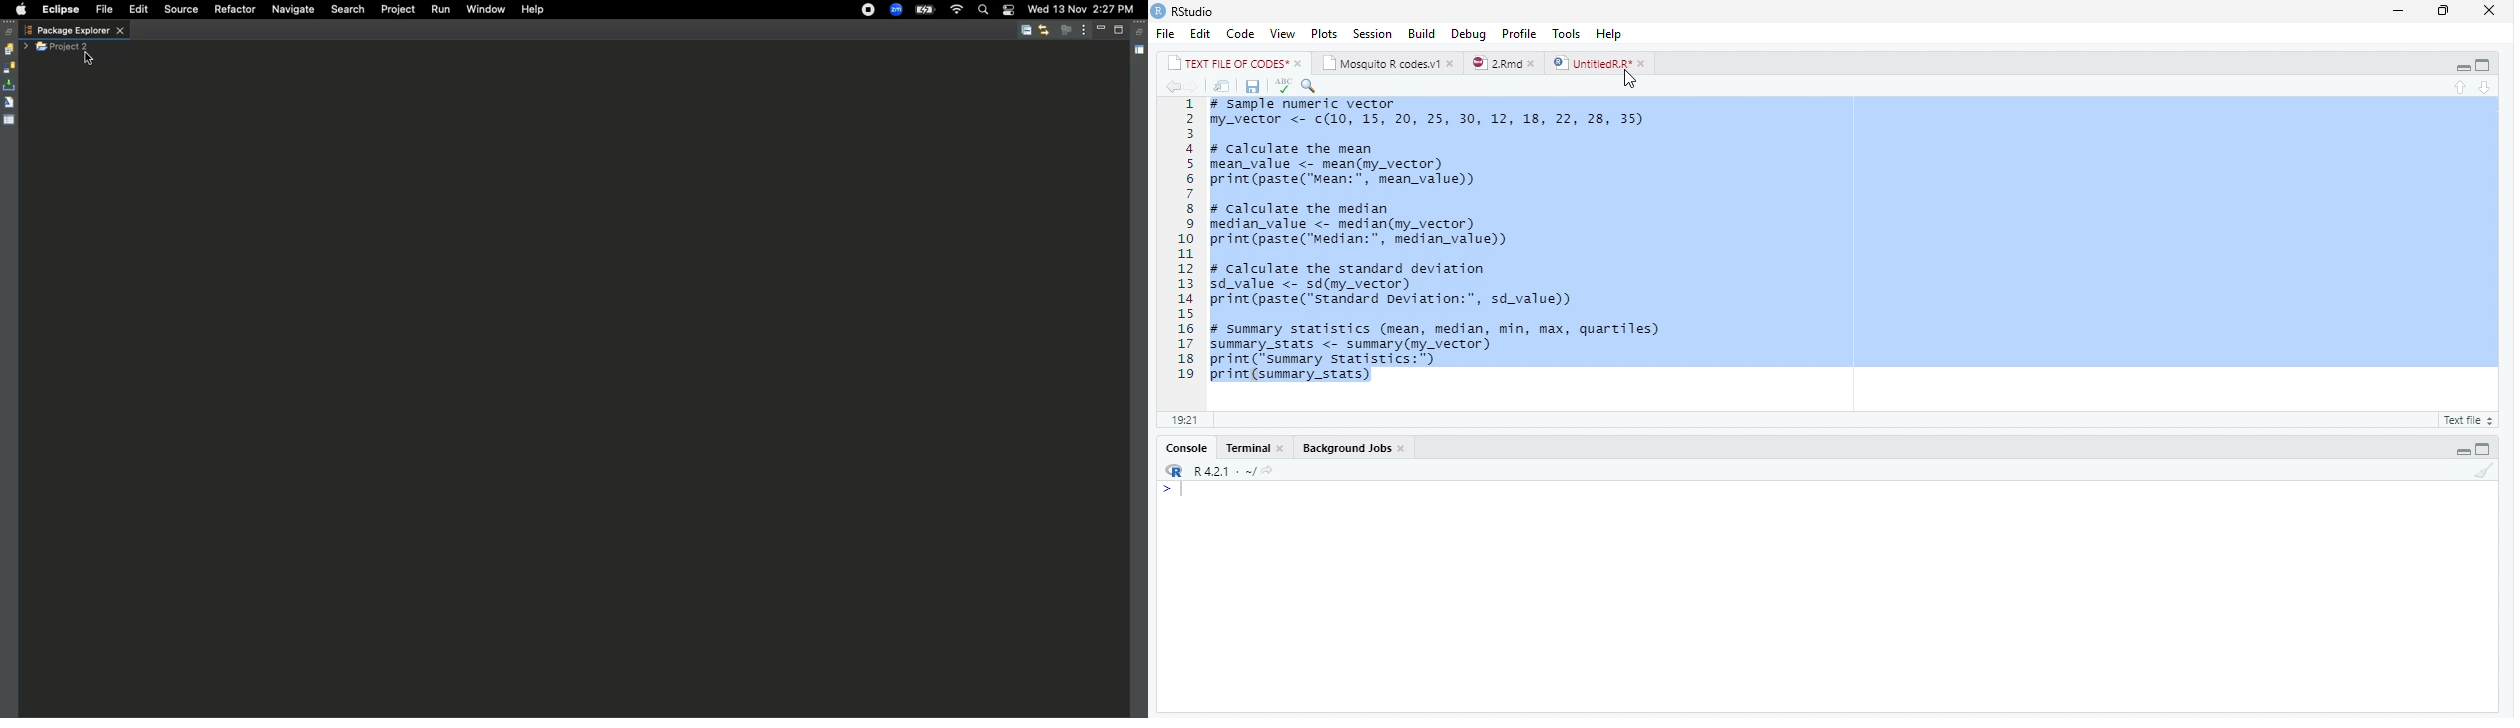 This screenshot has height=728, width=2520. Describe the element at coordinates (2486, 88) in the screenshot. I see `next section` at that location.